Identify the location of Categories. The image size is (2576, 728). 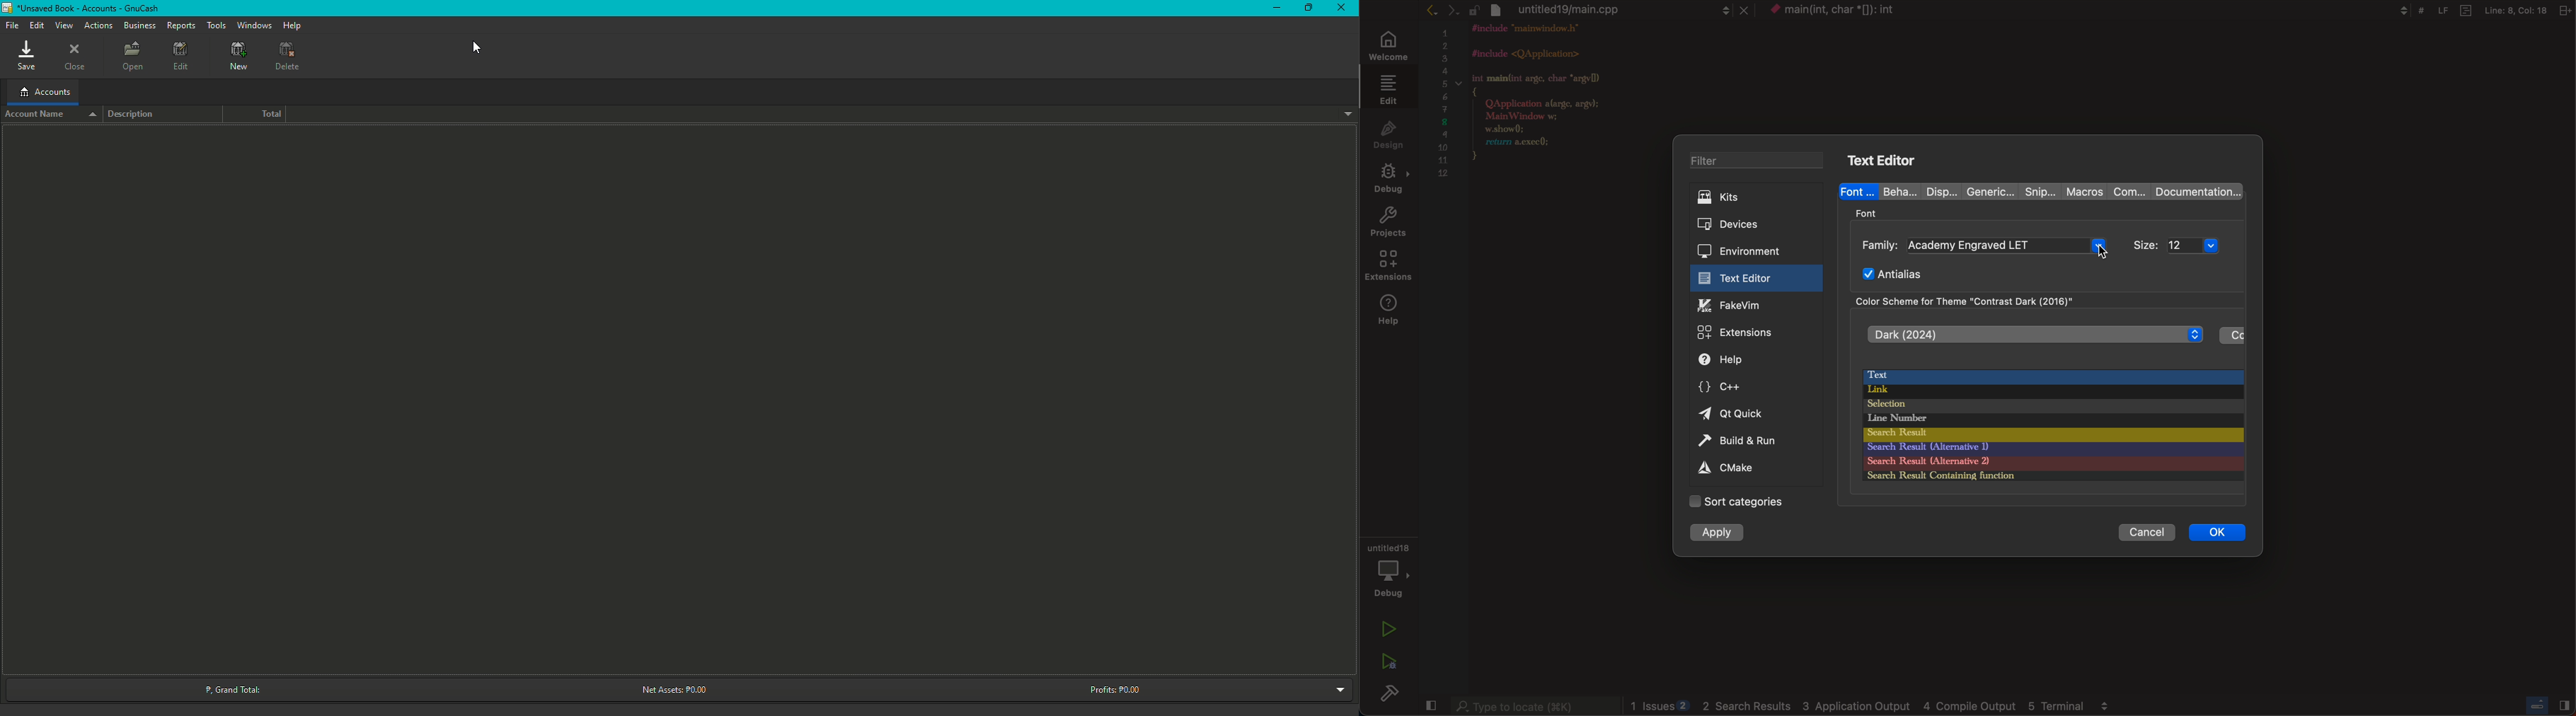
(1746, 502).